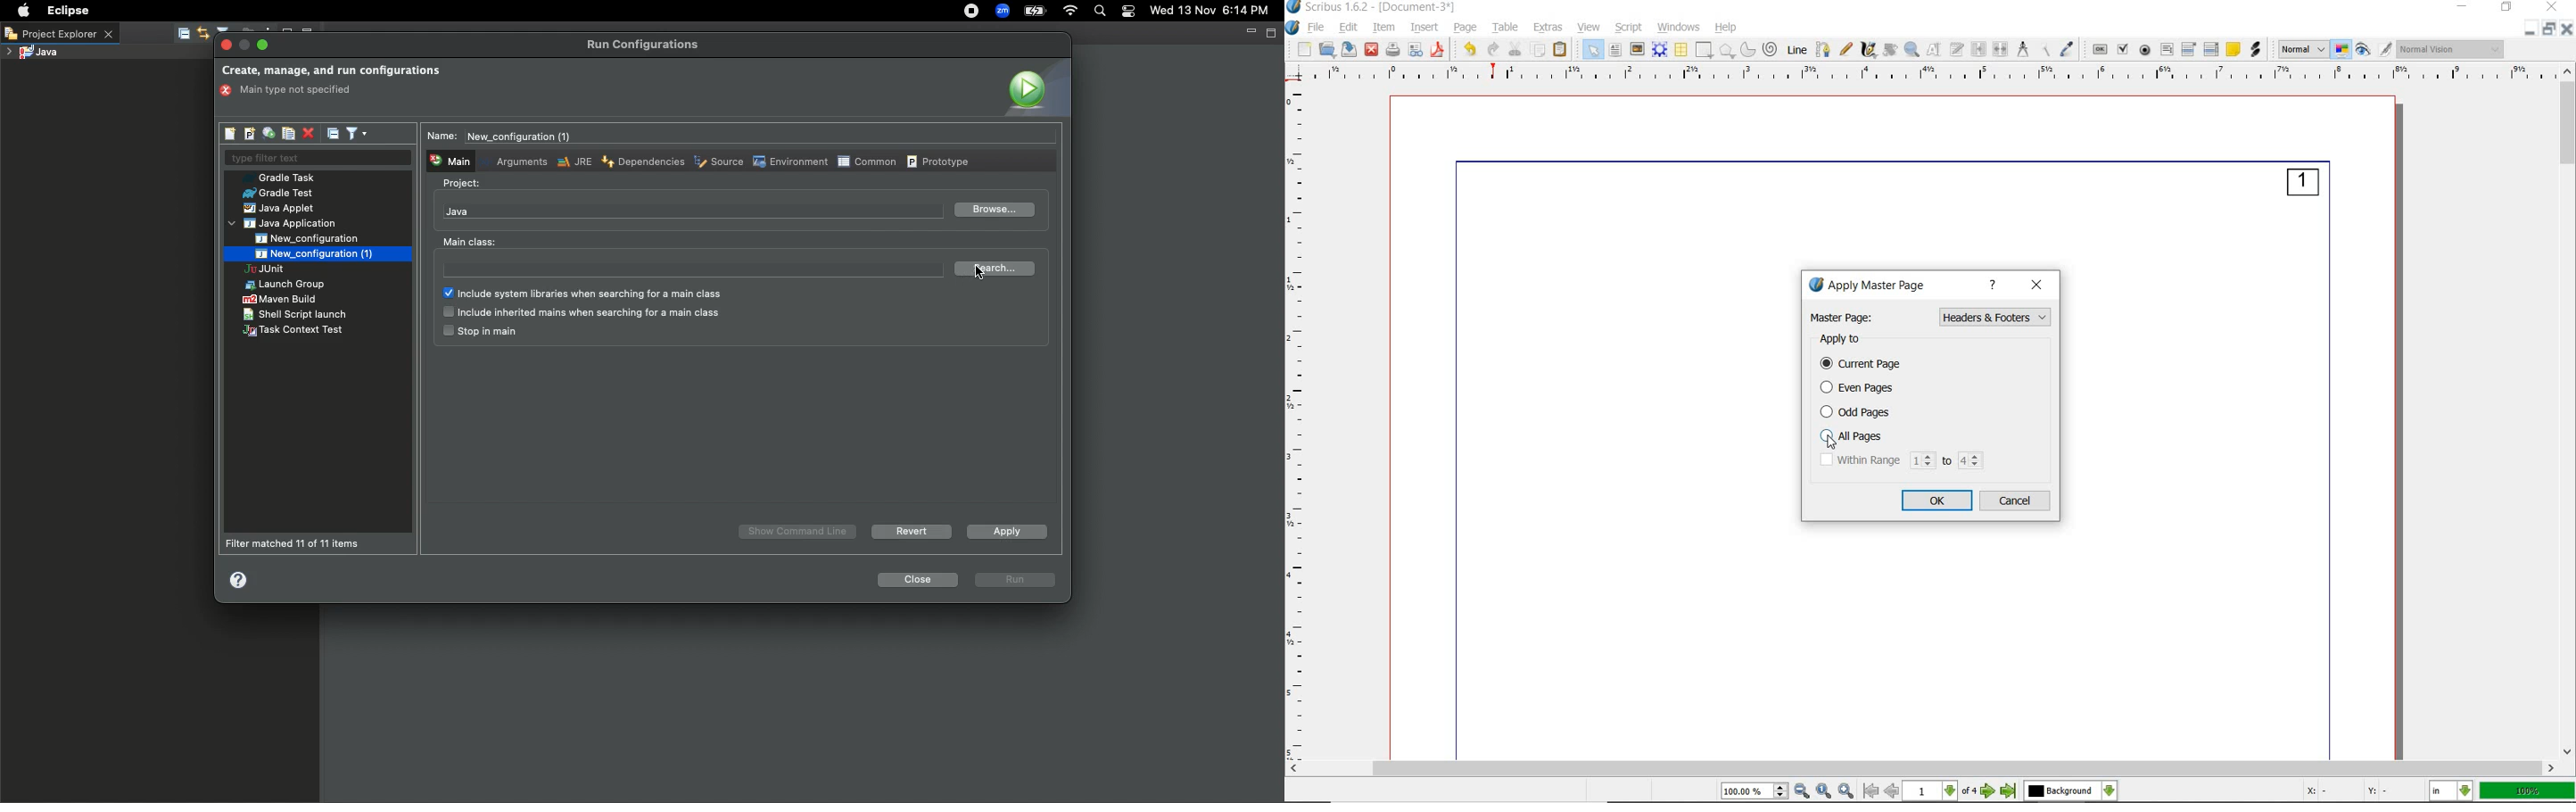 This screenshot has height=812, width=2576. Describe the element at coordinates (1660, 49) in the screenshot. I see `render frame` at that location.